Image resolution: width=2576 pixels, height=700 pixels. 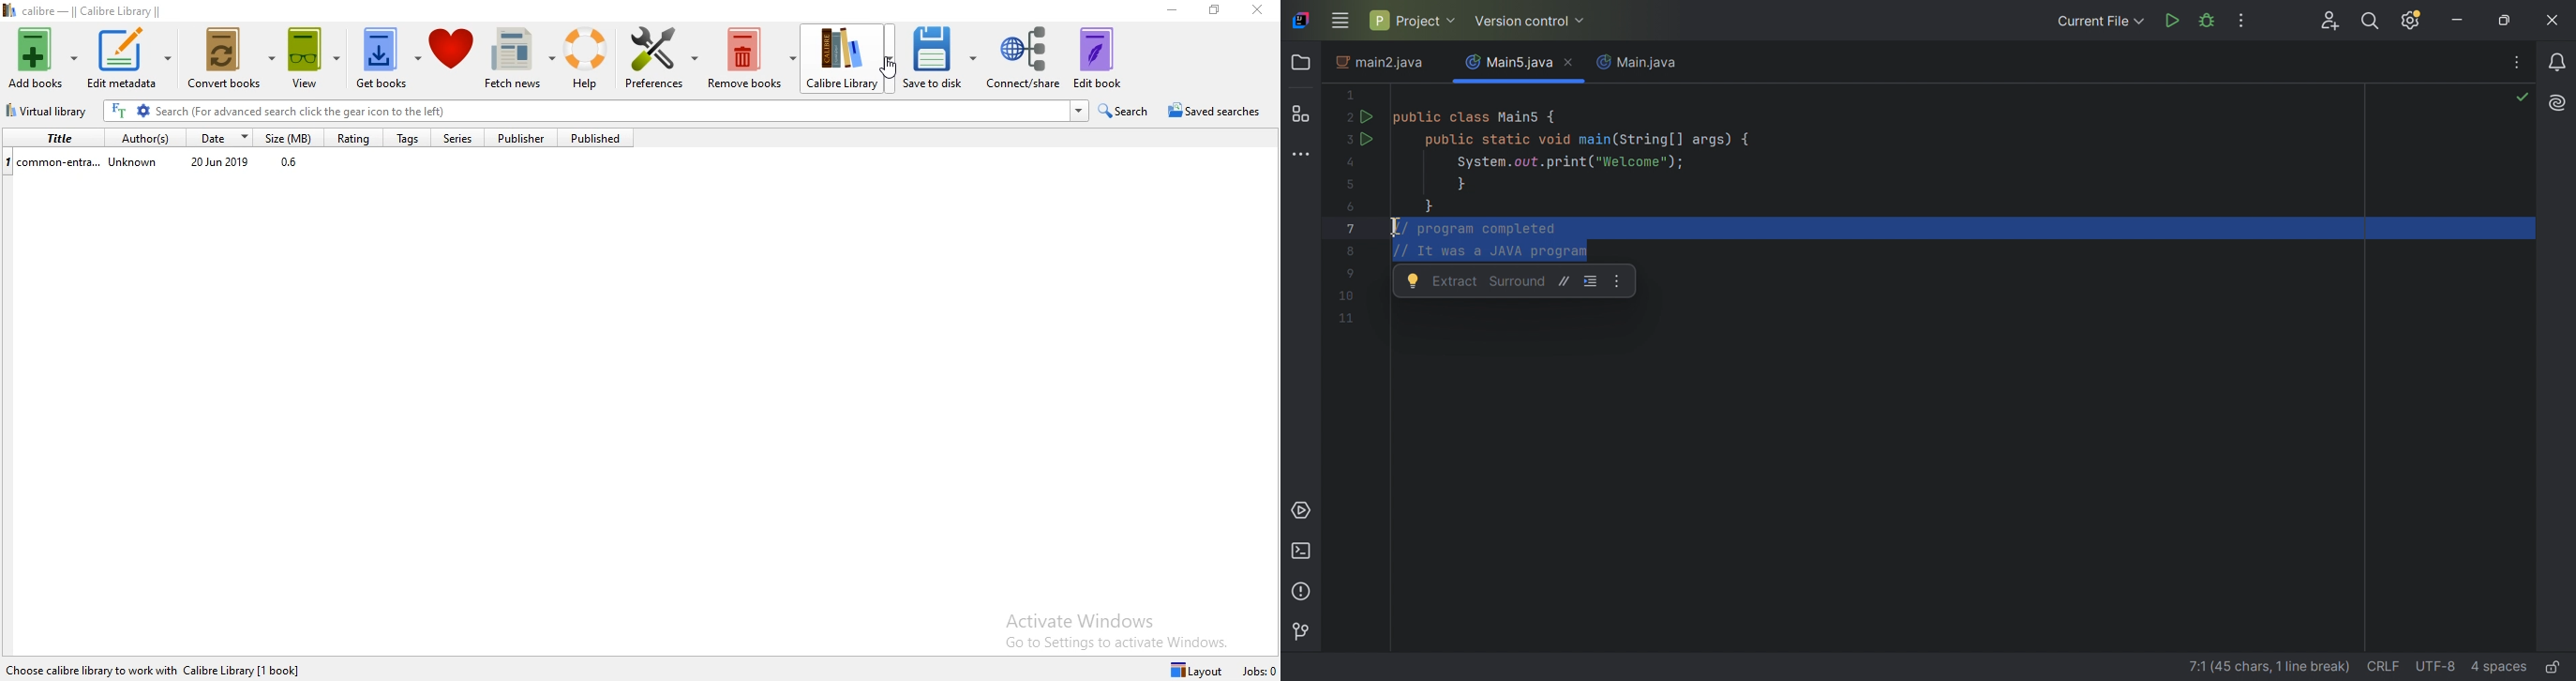 What do you see at coordinates (601, 138) in the screenshot?
I see `Published` at bounding box center [601, 138].